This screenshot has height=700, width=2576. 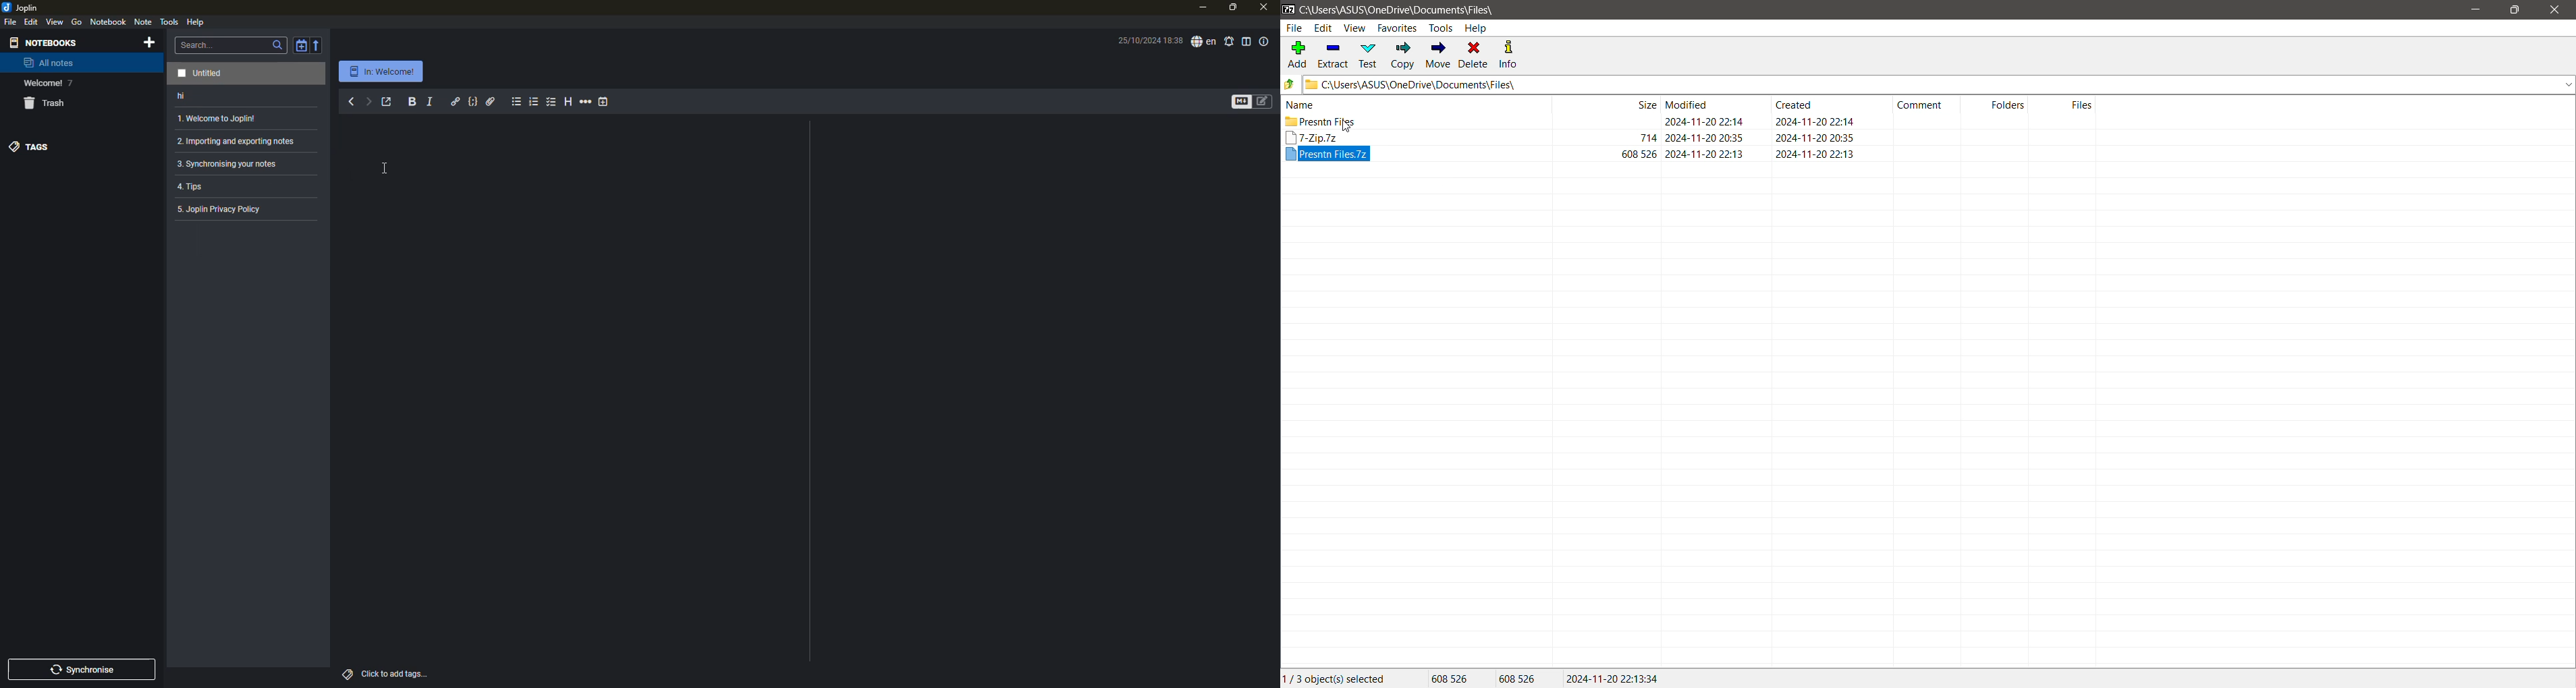 What do you see at coordinates (1815, 137) in the screenshot?
I see `created date & time` at bounding box center [1815, 137].